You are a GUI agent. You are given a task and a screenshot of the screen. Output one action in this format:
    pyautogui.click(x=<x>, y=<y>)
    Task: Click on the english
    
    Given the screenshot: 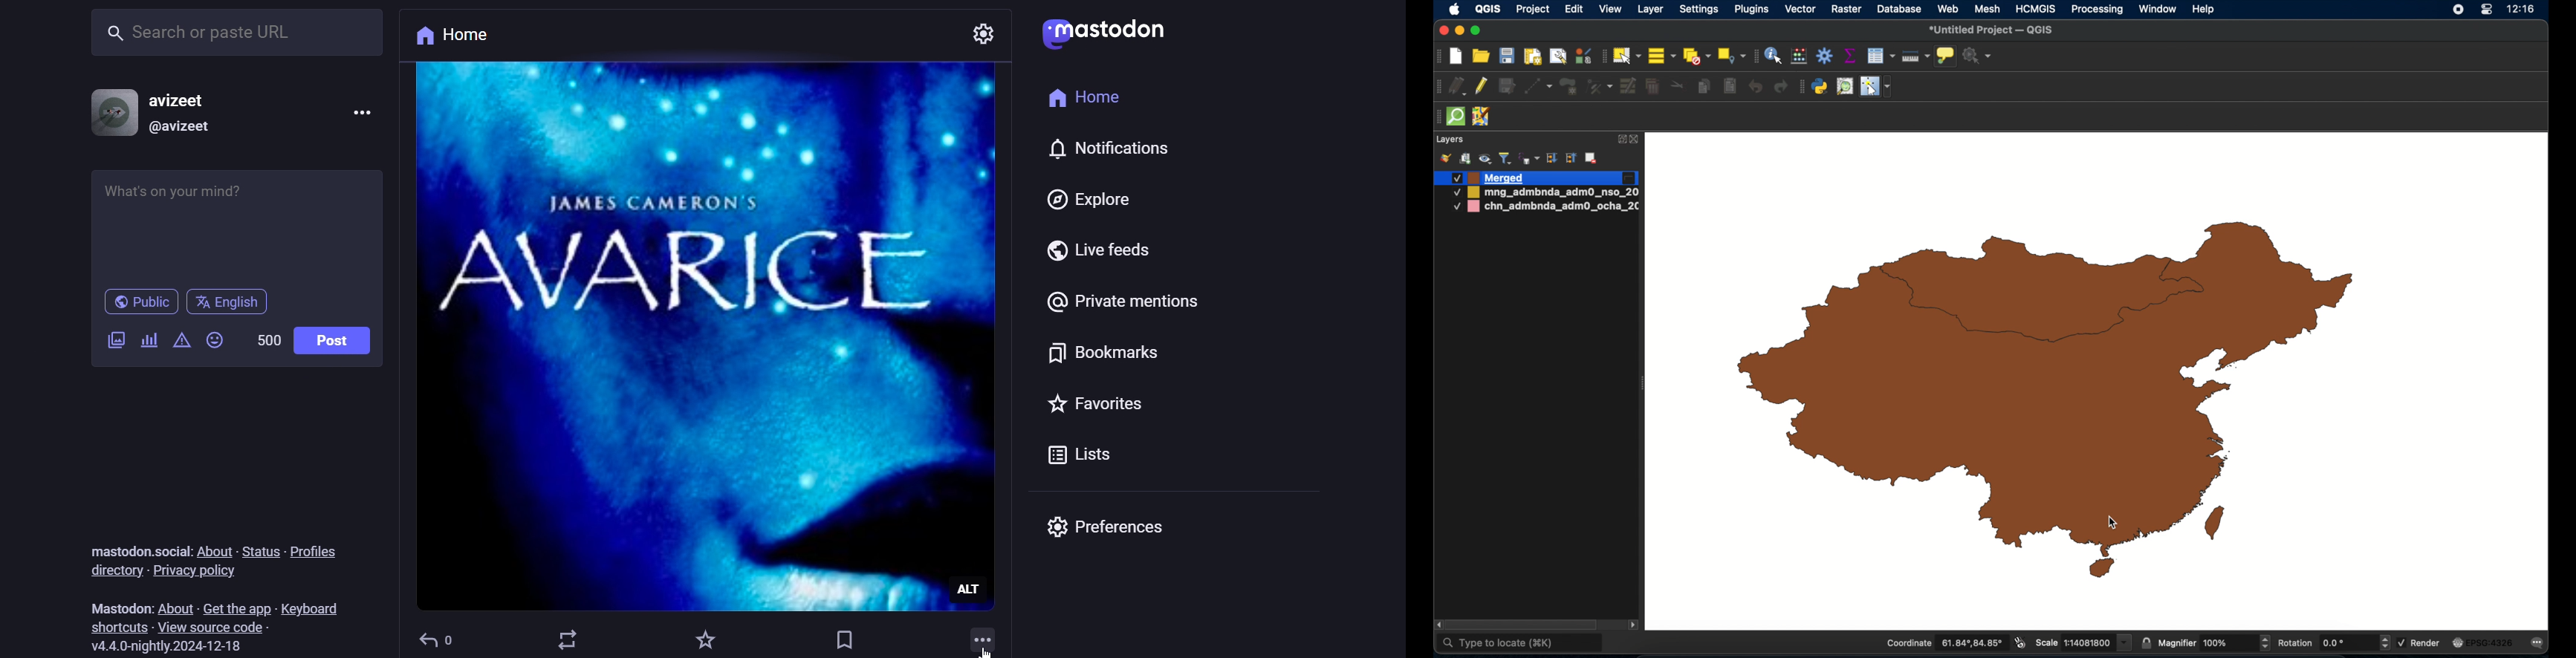 What is the action you would take?
    pyautogui.click(x=228, y=302)
    